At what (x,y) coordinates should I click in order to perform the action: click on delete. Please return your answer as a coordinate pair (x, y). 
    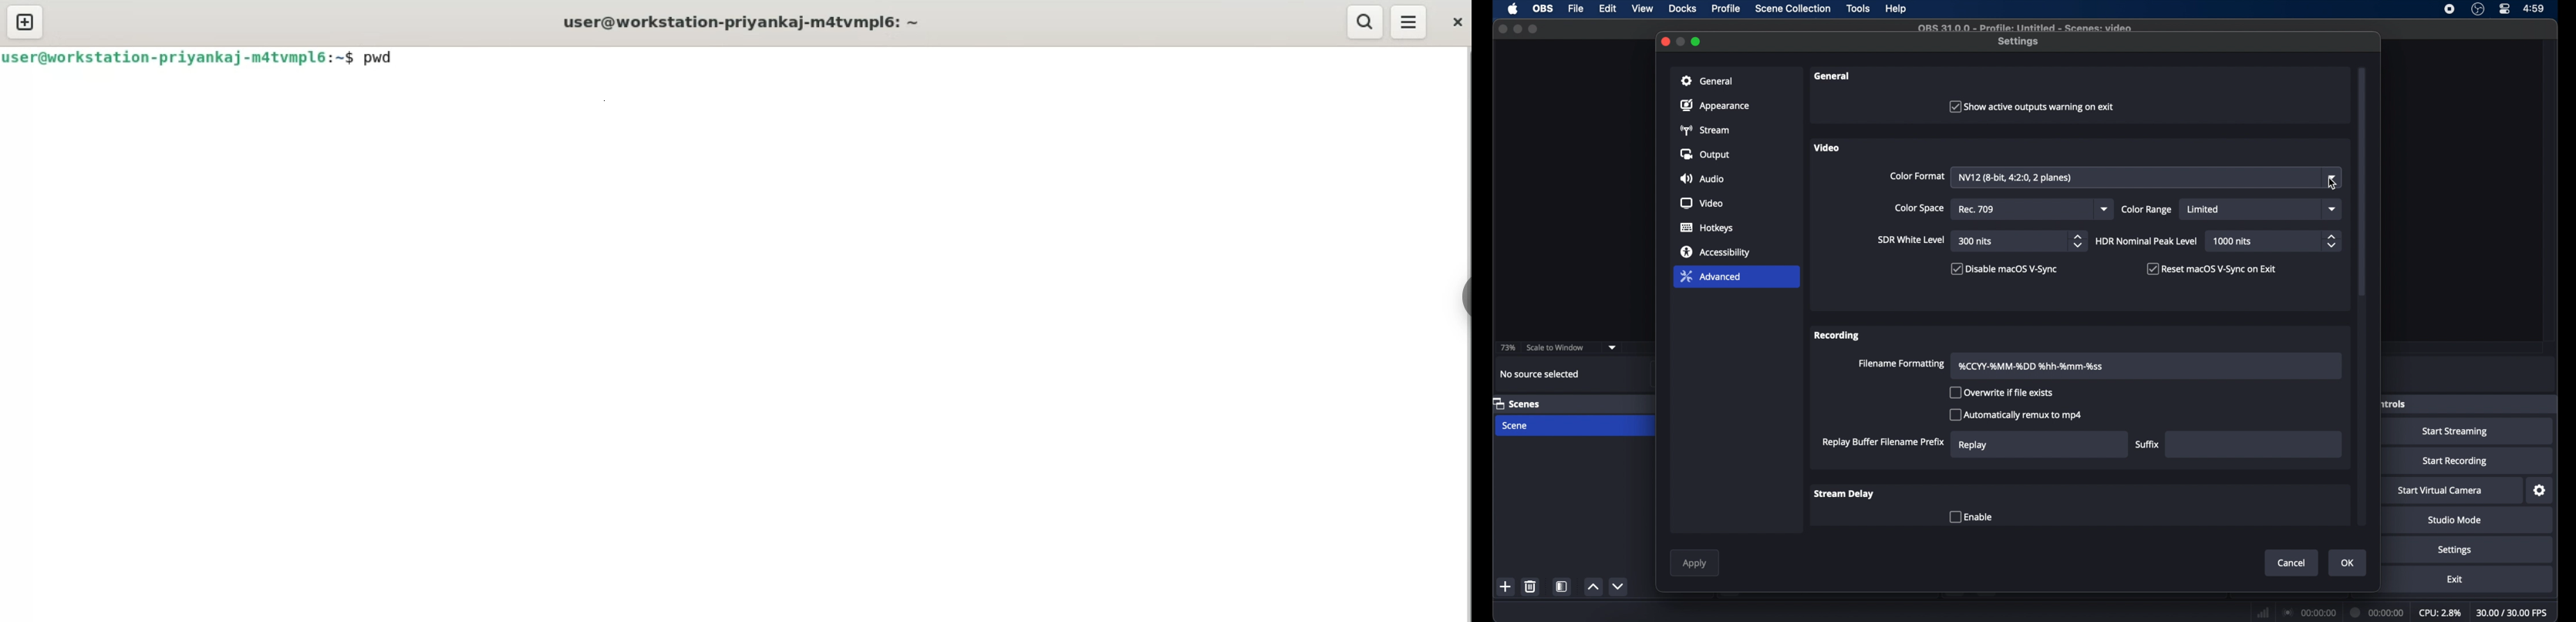
    Looking at the image, I should click on (1531, 586).